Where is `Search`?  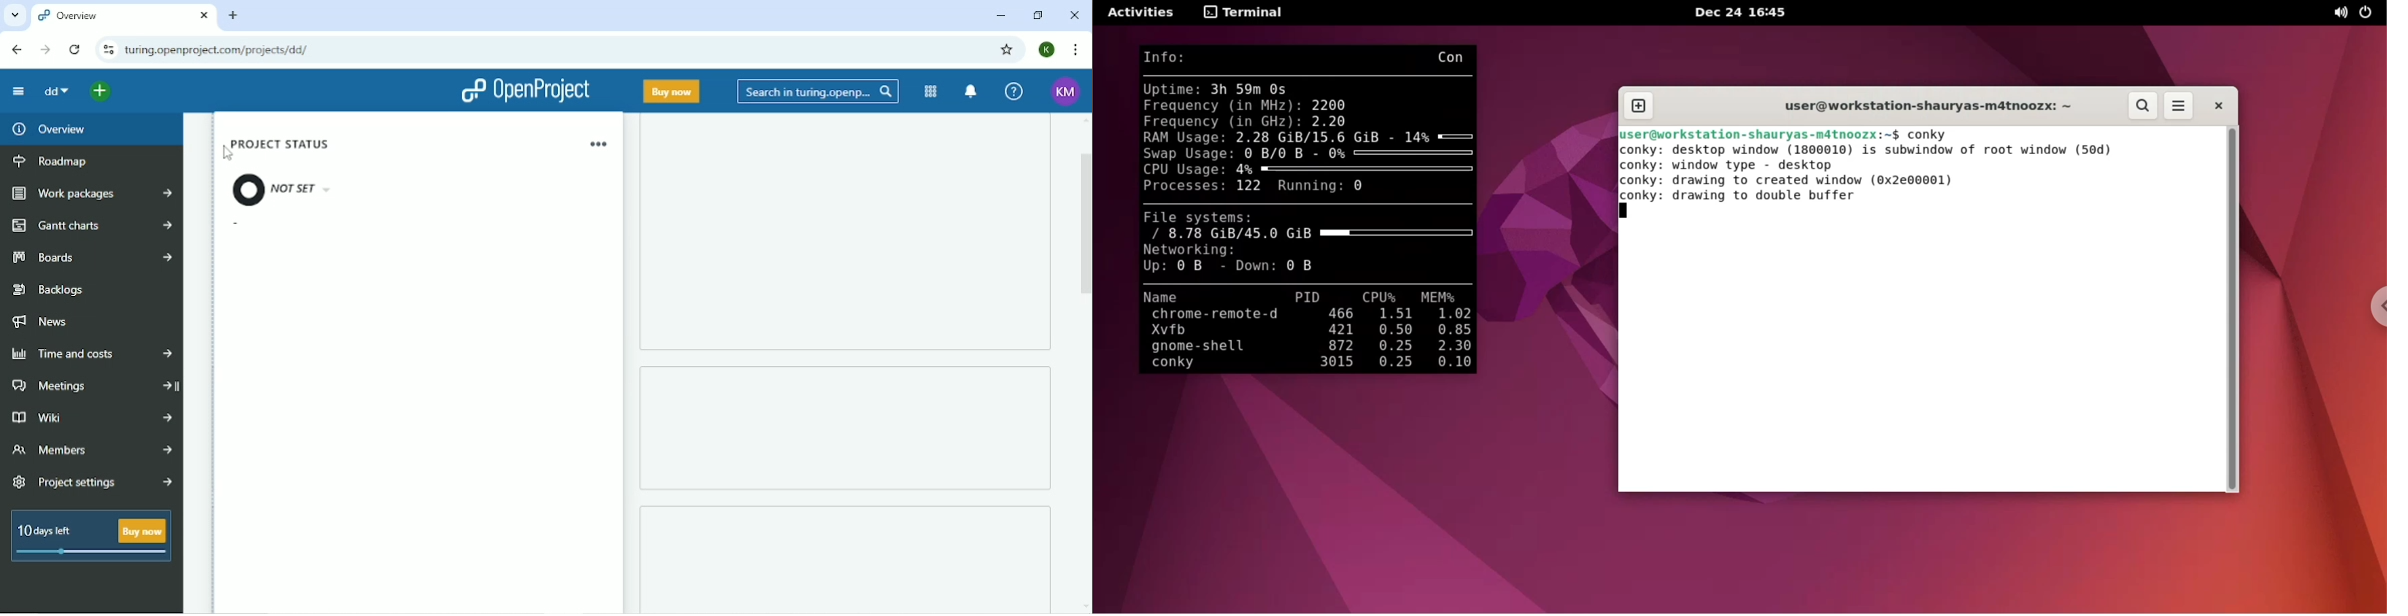
Search is located at coordinates (818, 91).